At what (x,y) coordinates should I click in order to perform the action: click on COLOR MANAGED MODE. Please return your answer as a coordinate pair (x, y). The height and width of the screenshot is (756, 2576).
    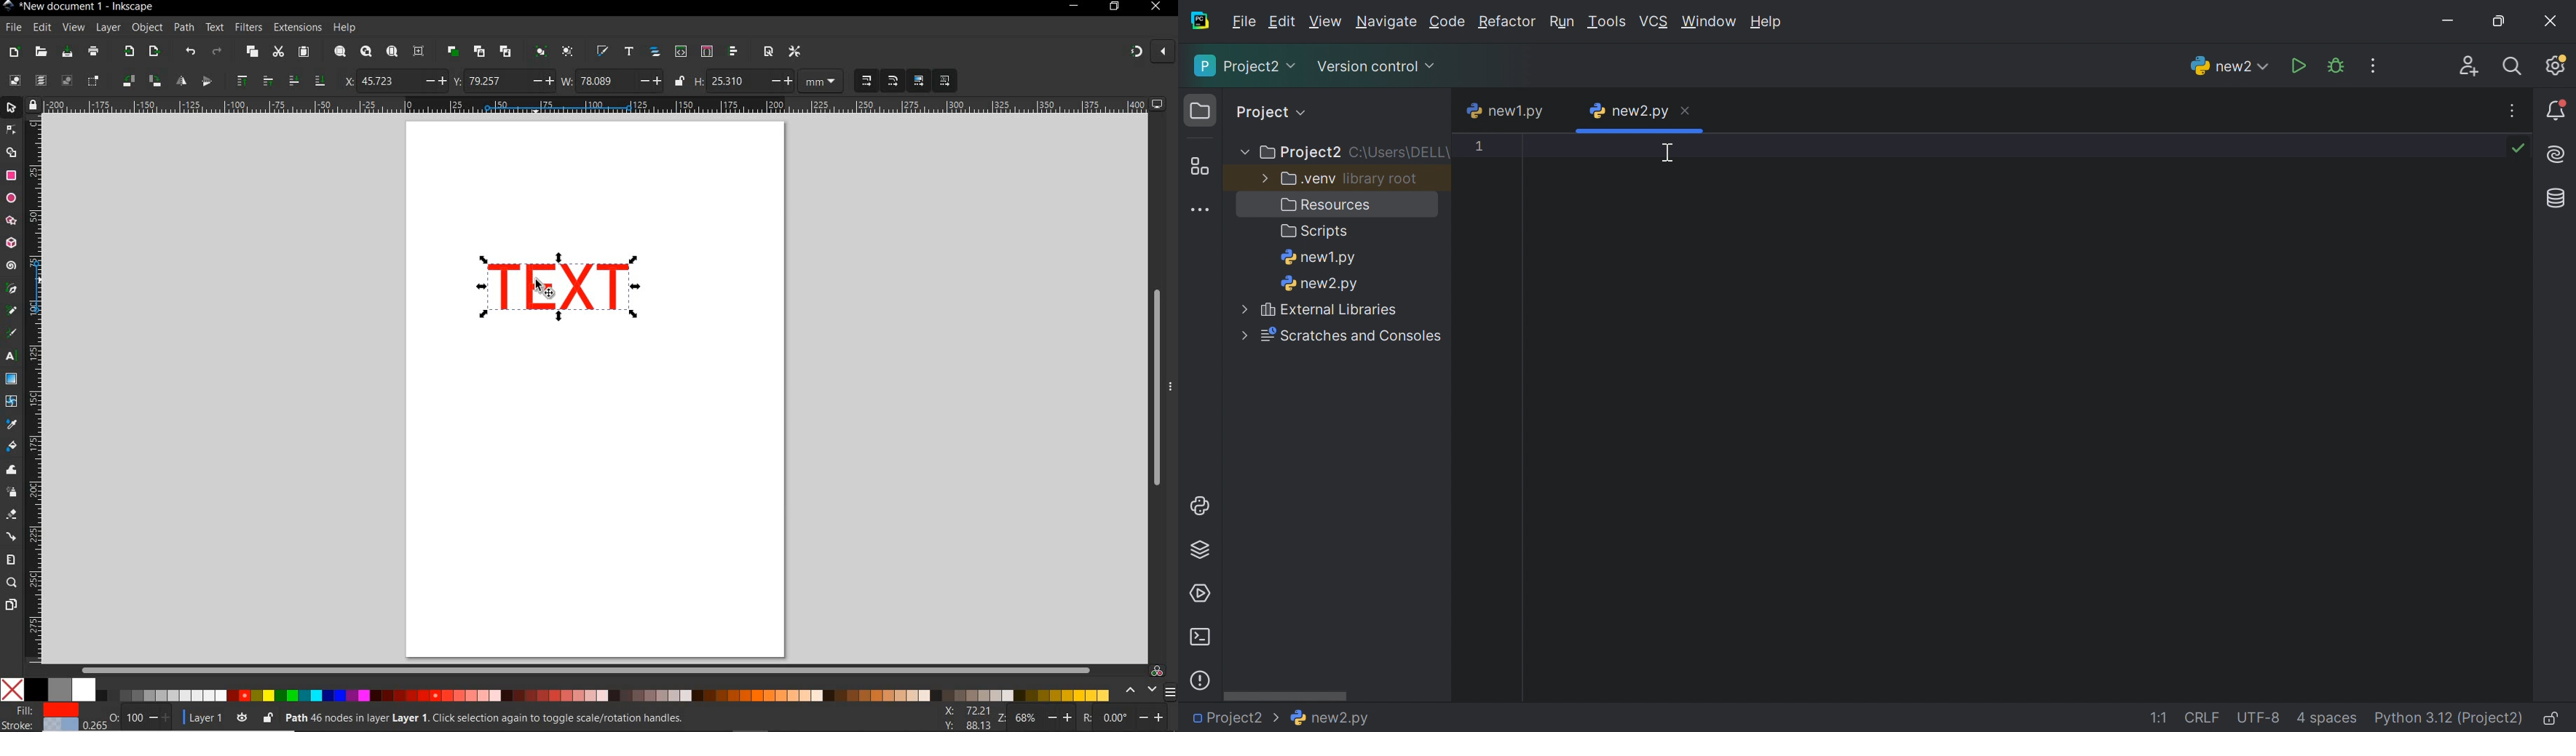
    Looking at the image, I should click on (1149, 682).